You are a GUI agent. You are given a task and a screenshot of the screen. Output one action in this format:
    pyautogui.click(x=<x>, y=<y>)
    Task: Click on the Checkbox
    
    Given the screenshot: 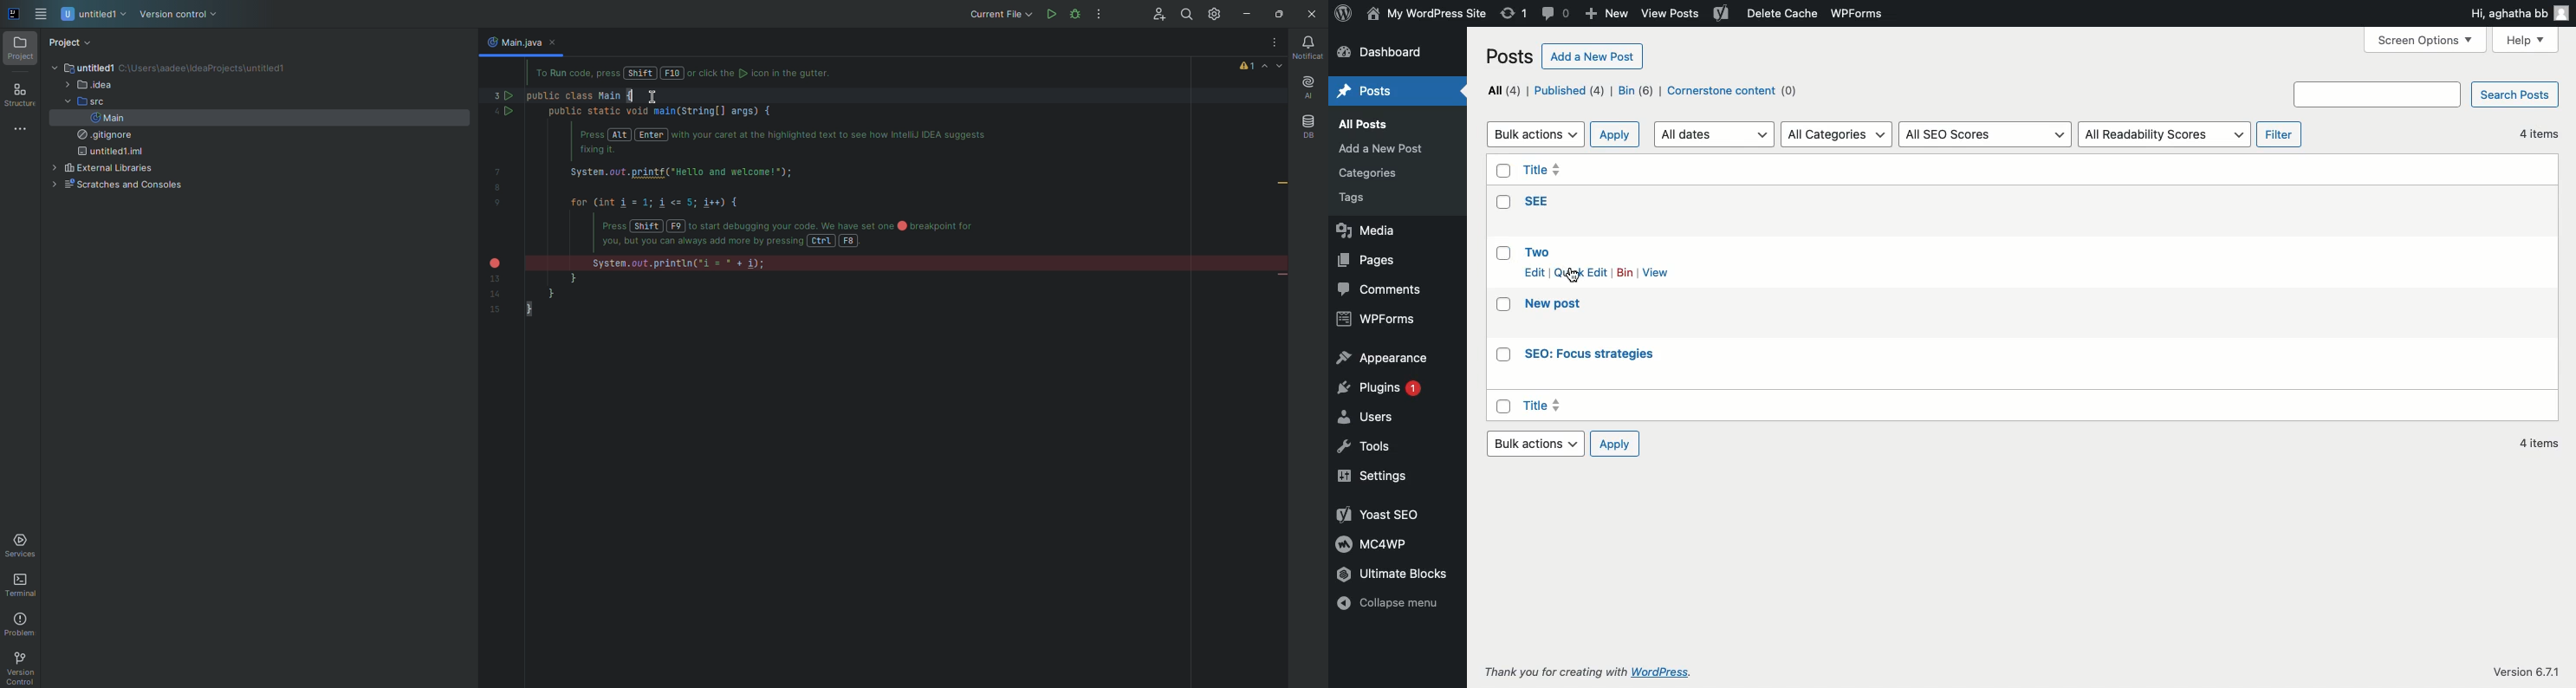 What is the action you would take?
    pyautogui.click(x=1502, y=202)
    